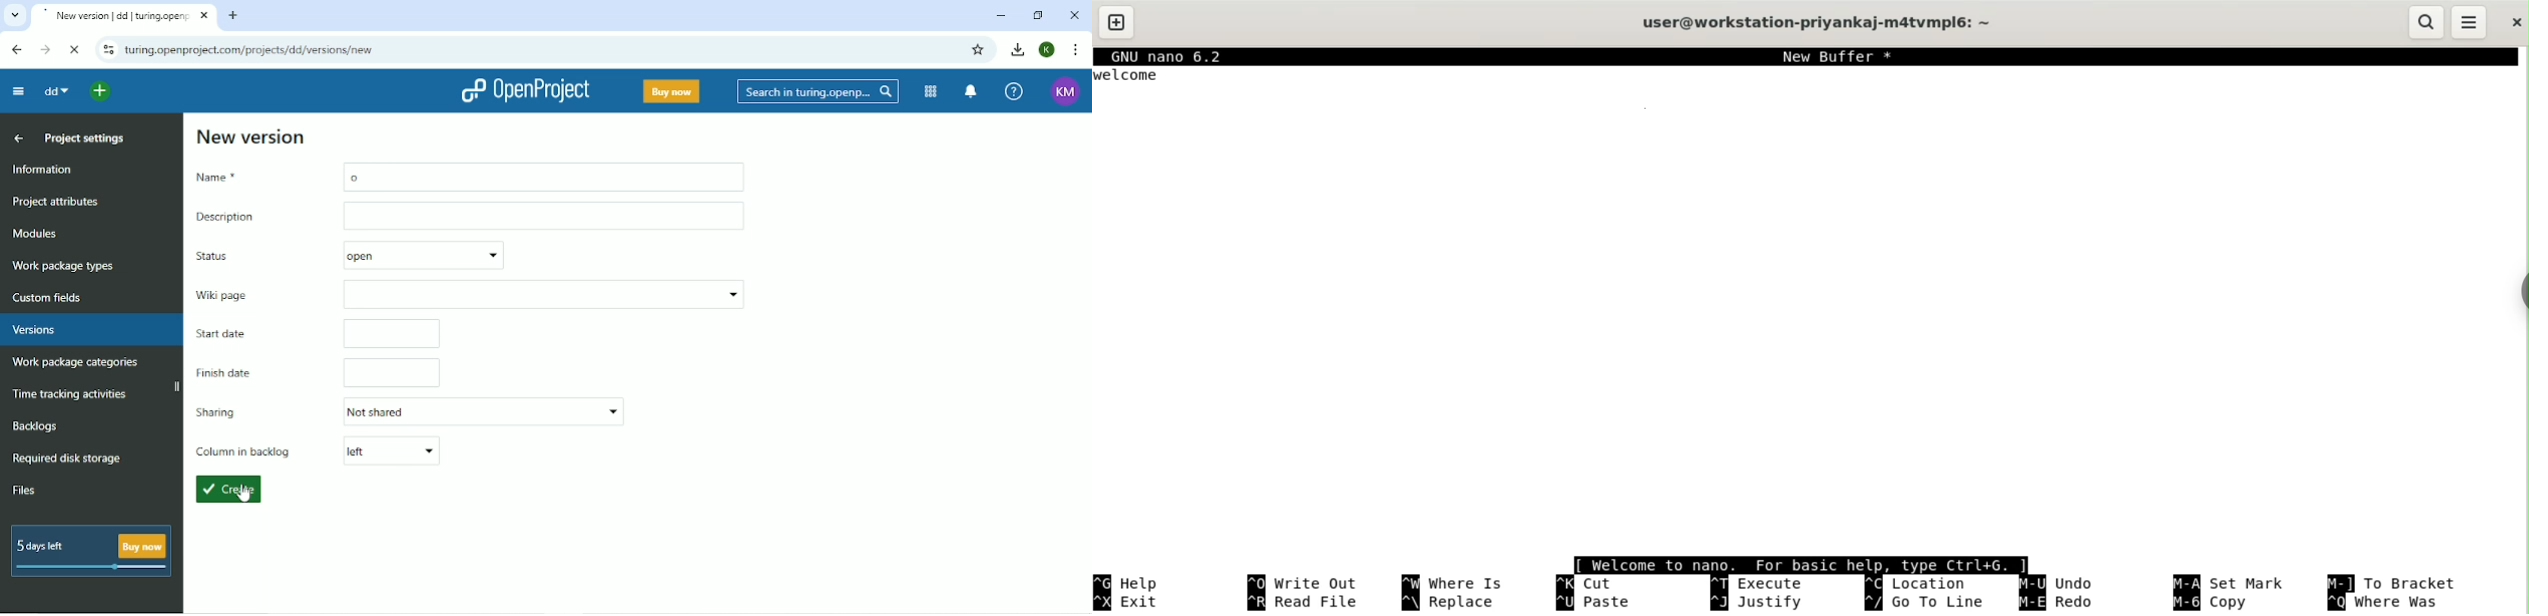 This screenshot has height=616, width=2548. Describe the element at coordinates (525, 91) in the screenshot. I see `OpenProject` at that location.